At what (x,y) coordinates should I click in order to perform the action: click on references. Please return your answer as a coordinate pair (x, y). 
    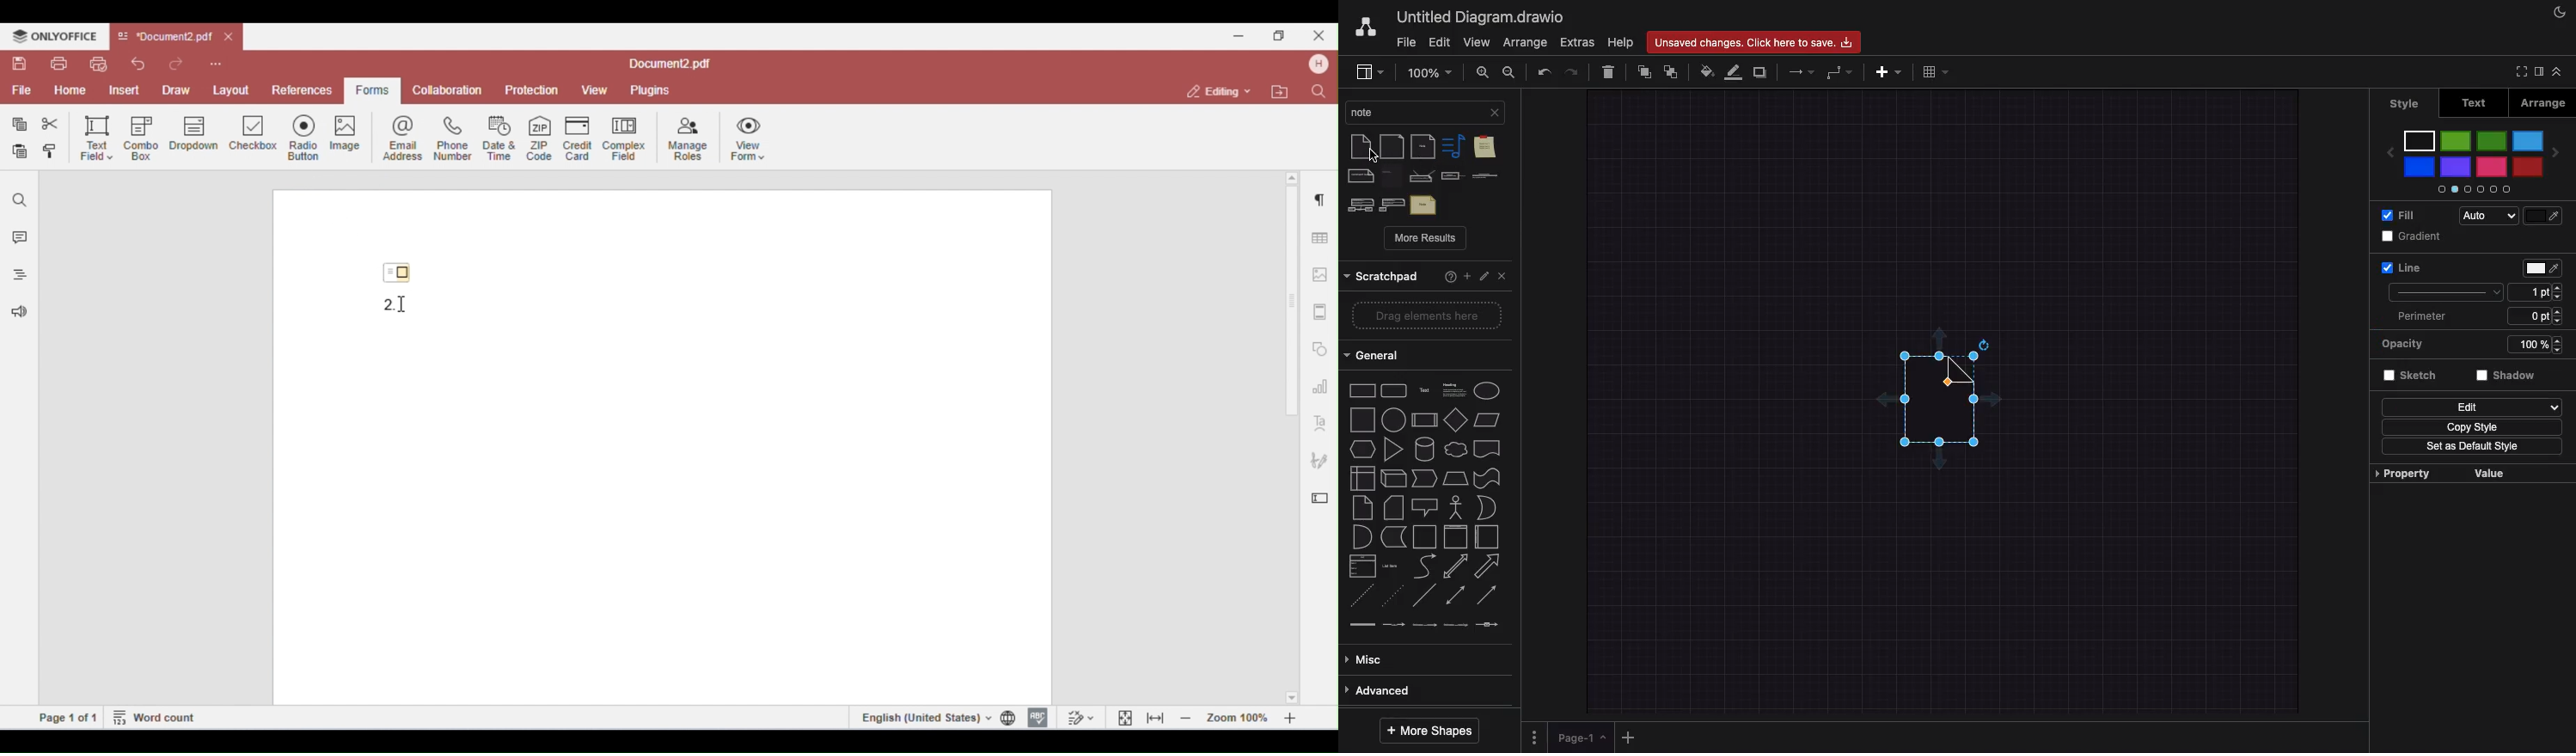
    Looking at the image, I should click on (300, 90).